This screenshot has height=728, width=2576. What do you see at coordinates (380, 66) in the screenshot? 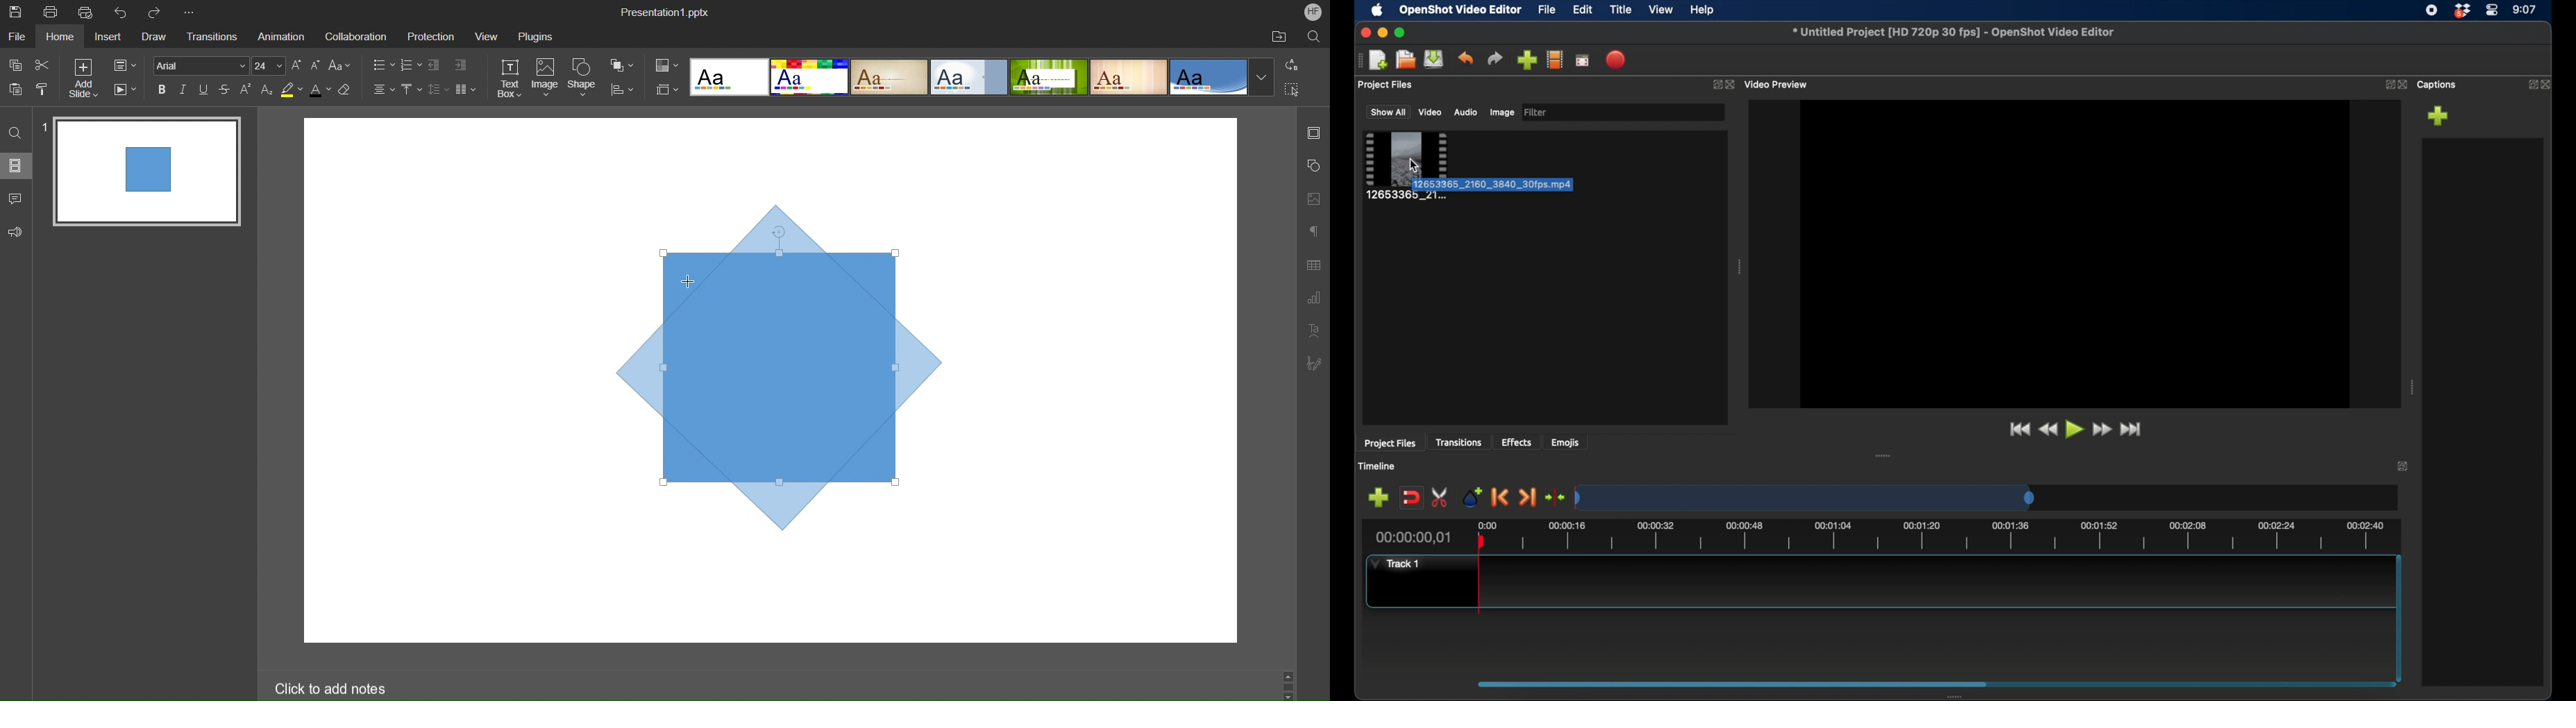
I see `Bullet List` at bounding box center [380, 66].